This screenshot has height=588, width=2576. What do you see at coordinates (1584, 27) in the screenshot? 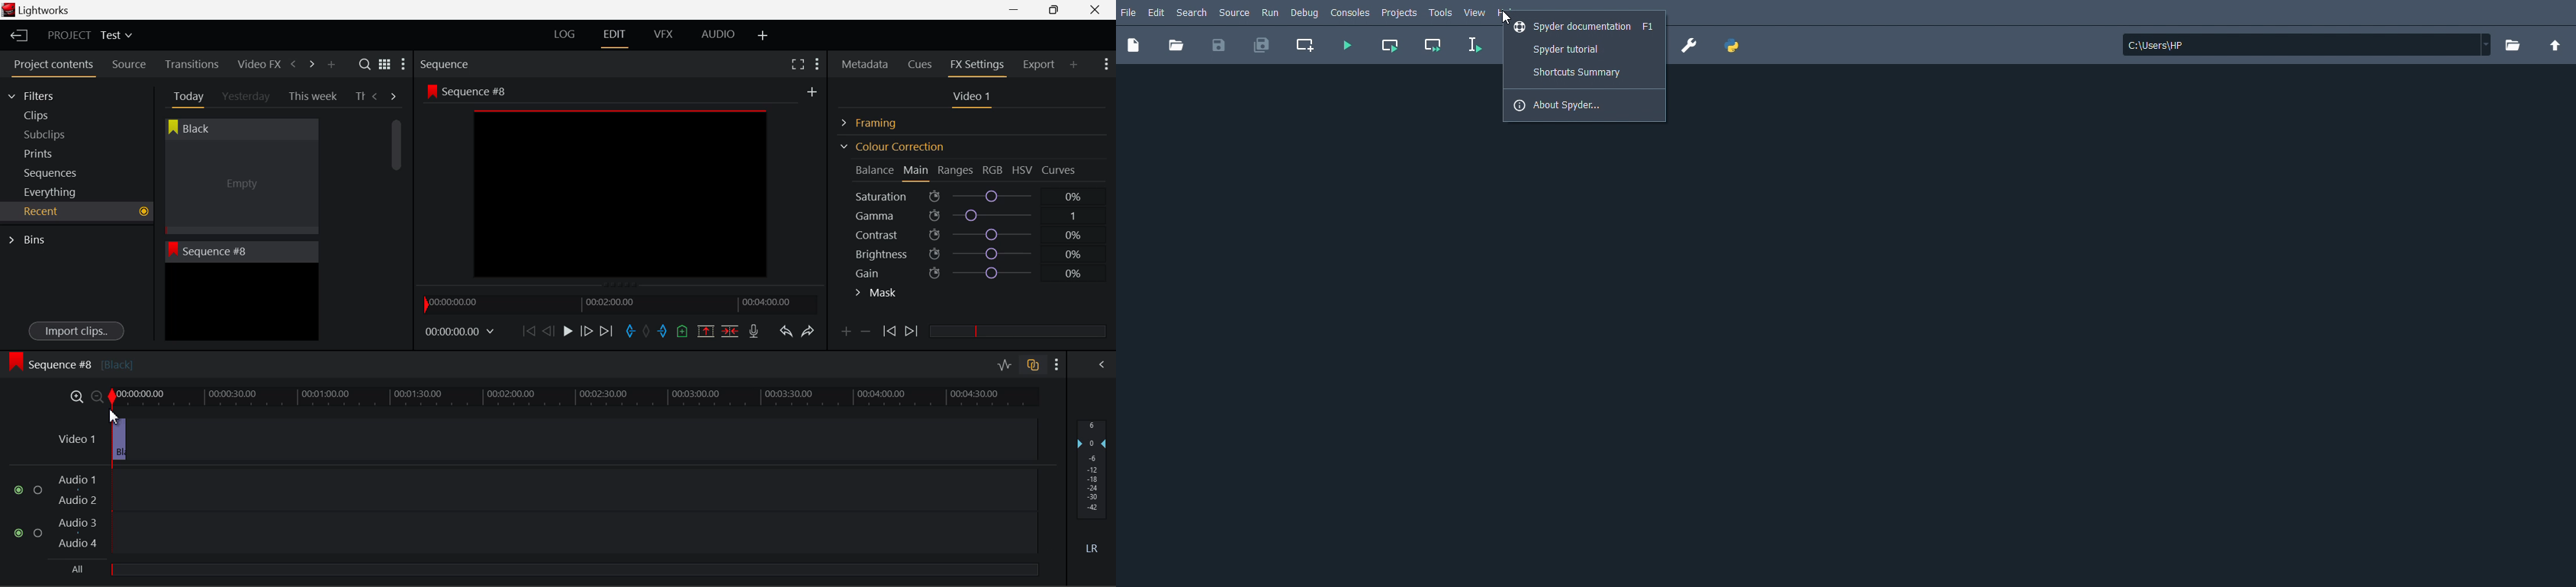
I see `Spyder documentation` at bounding box center [1584, 27].